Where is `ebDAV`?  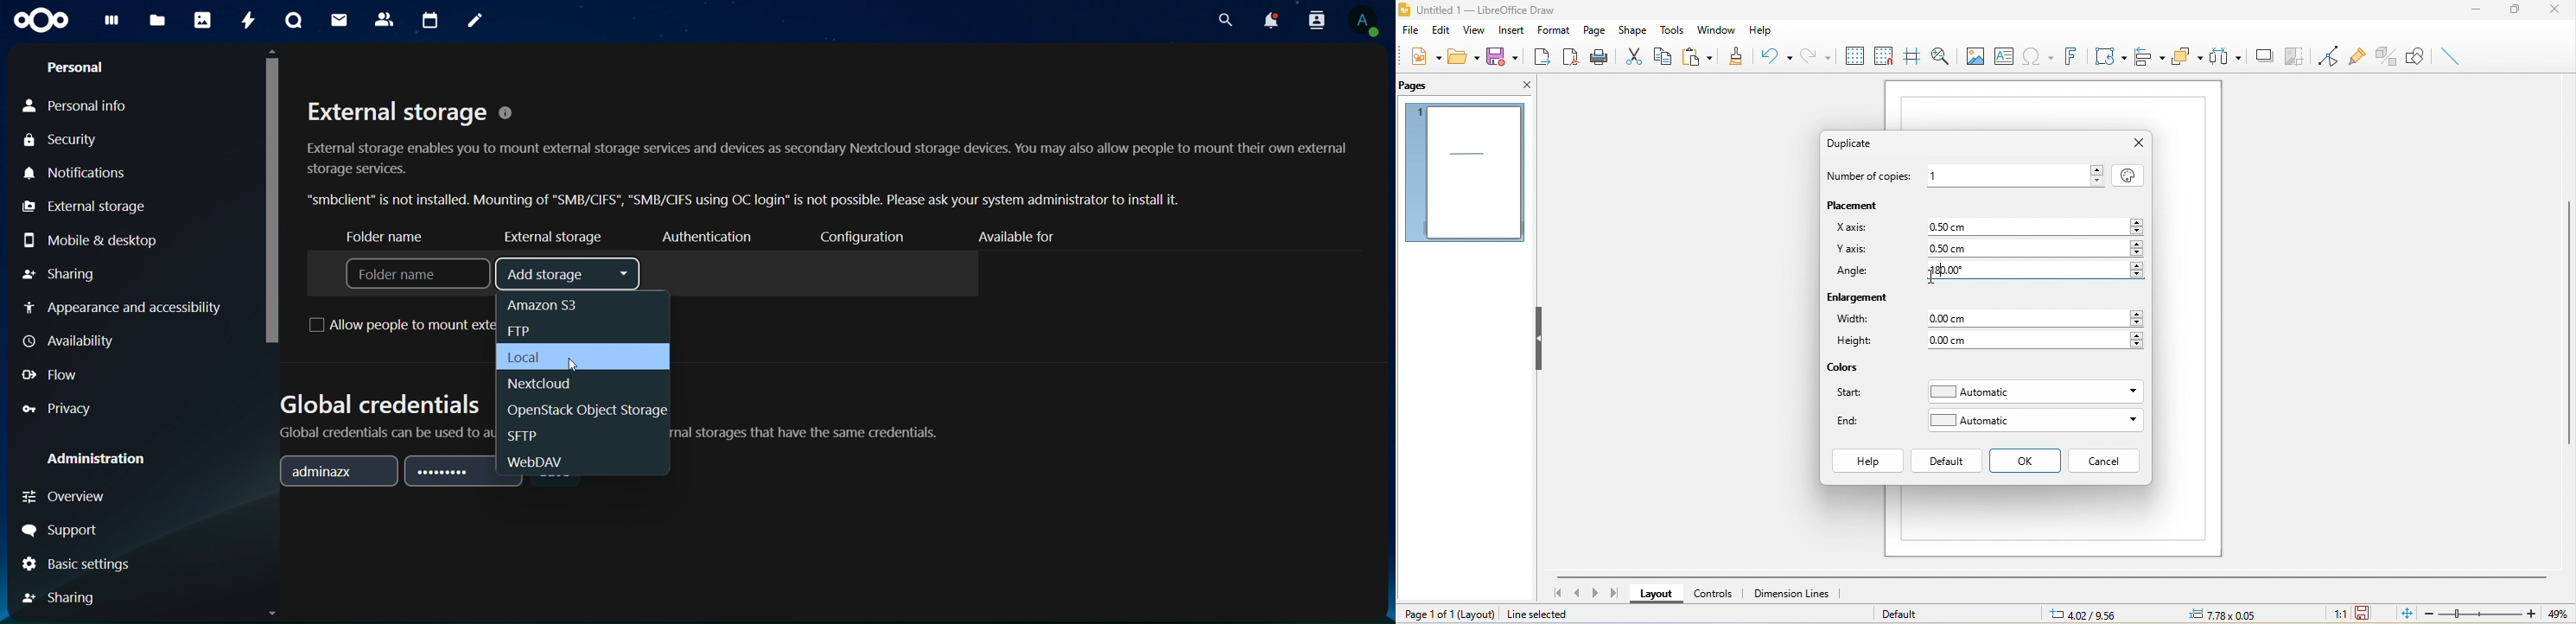
ebDAV is located at coordinates (542, 463).